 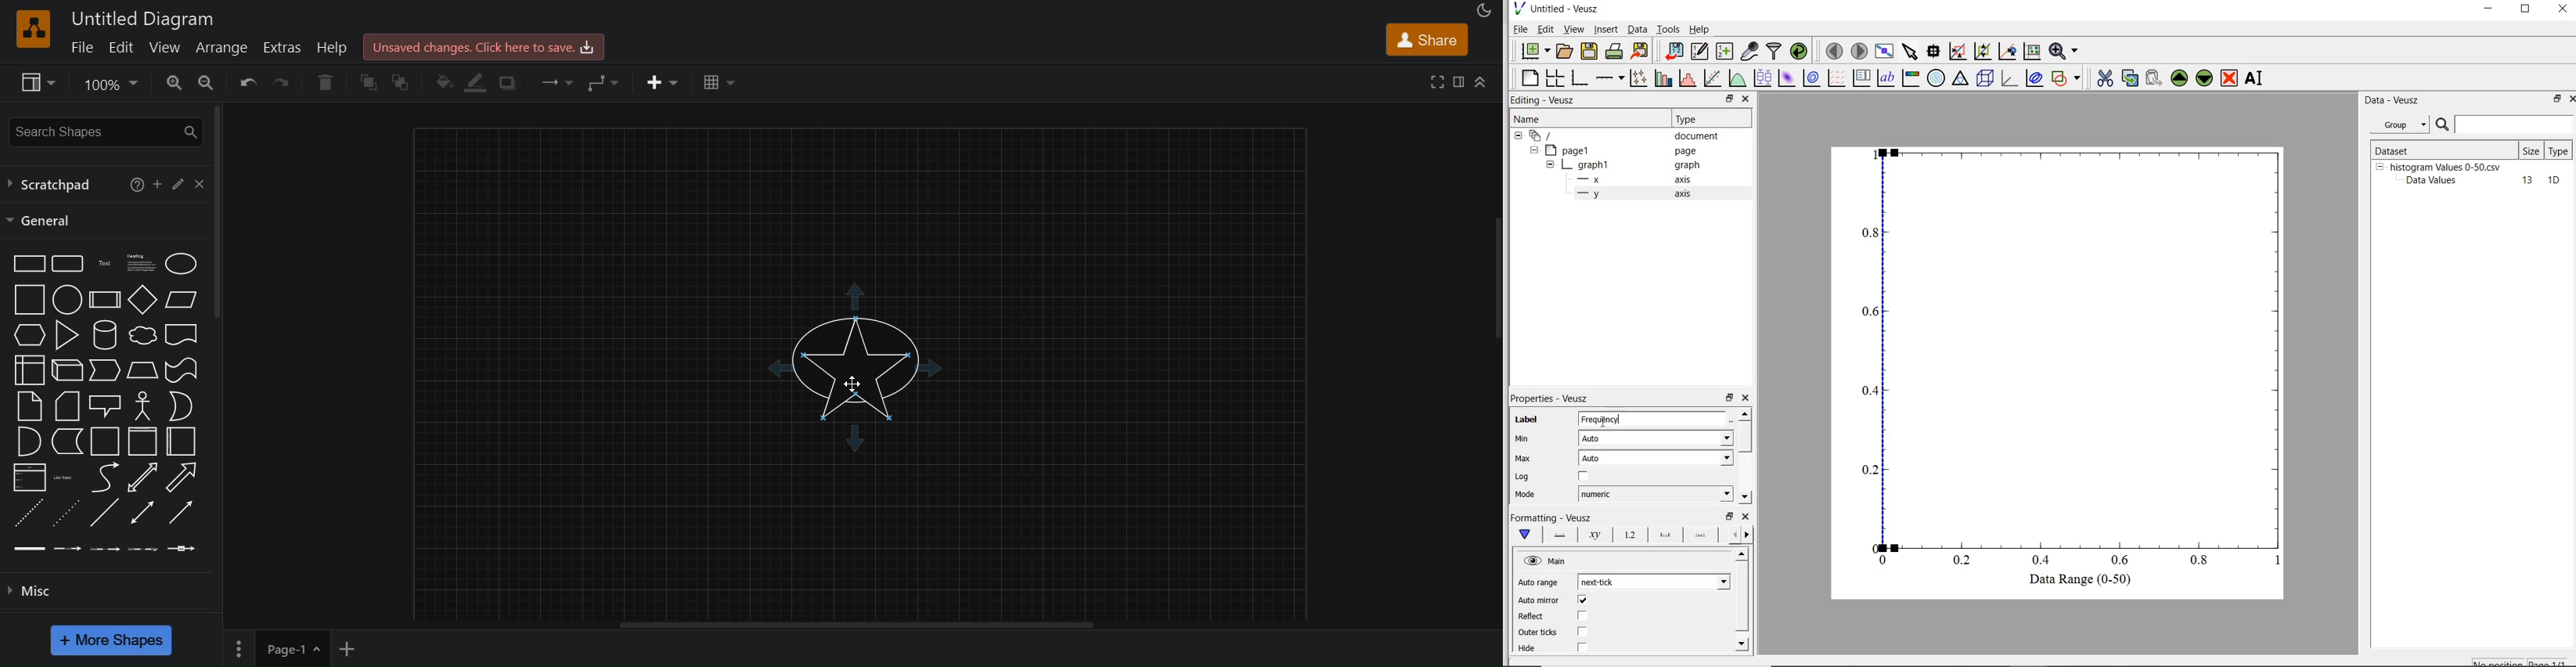 I want to click on checkbox, so click(x=1583, y=601).